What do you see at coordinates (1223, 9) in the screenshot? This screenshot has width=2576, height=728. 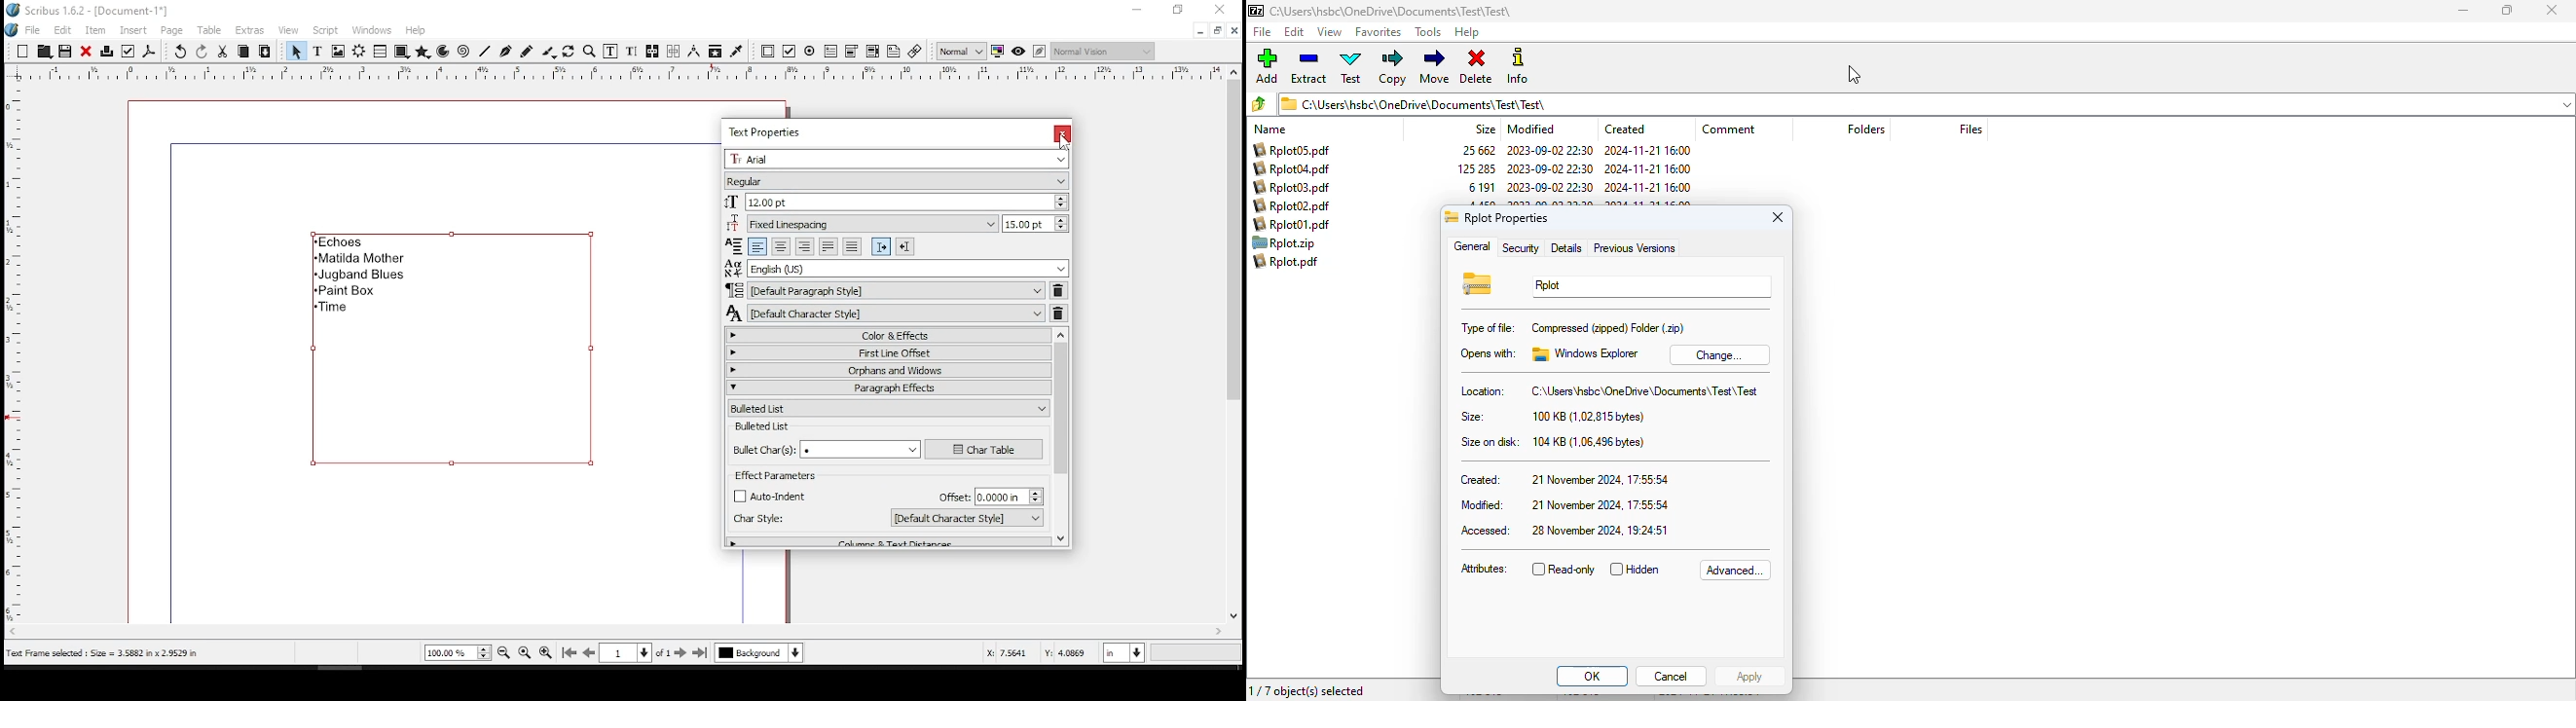 I see `close window` at bounding box center [1223, 9].